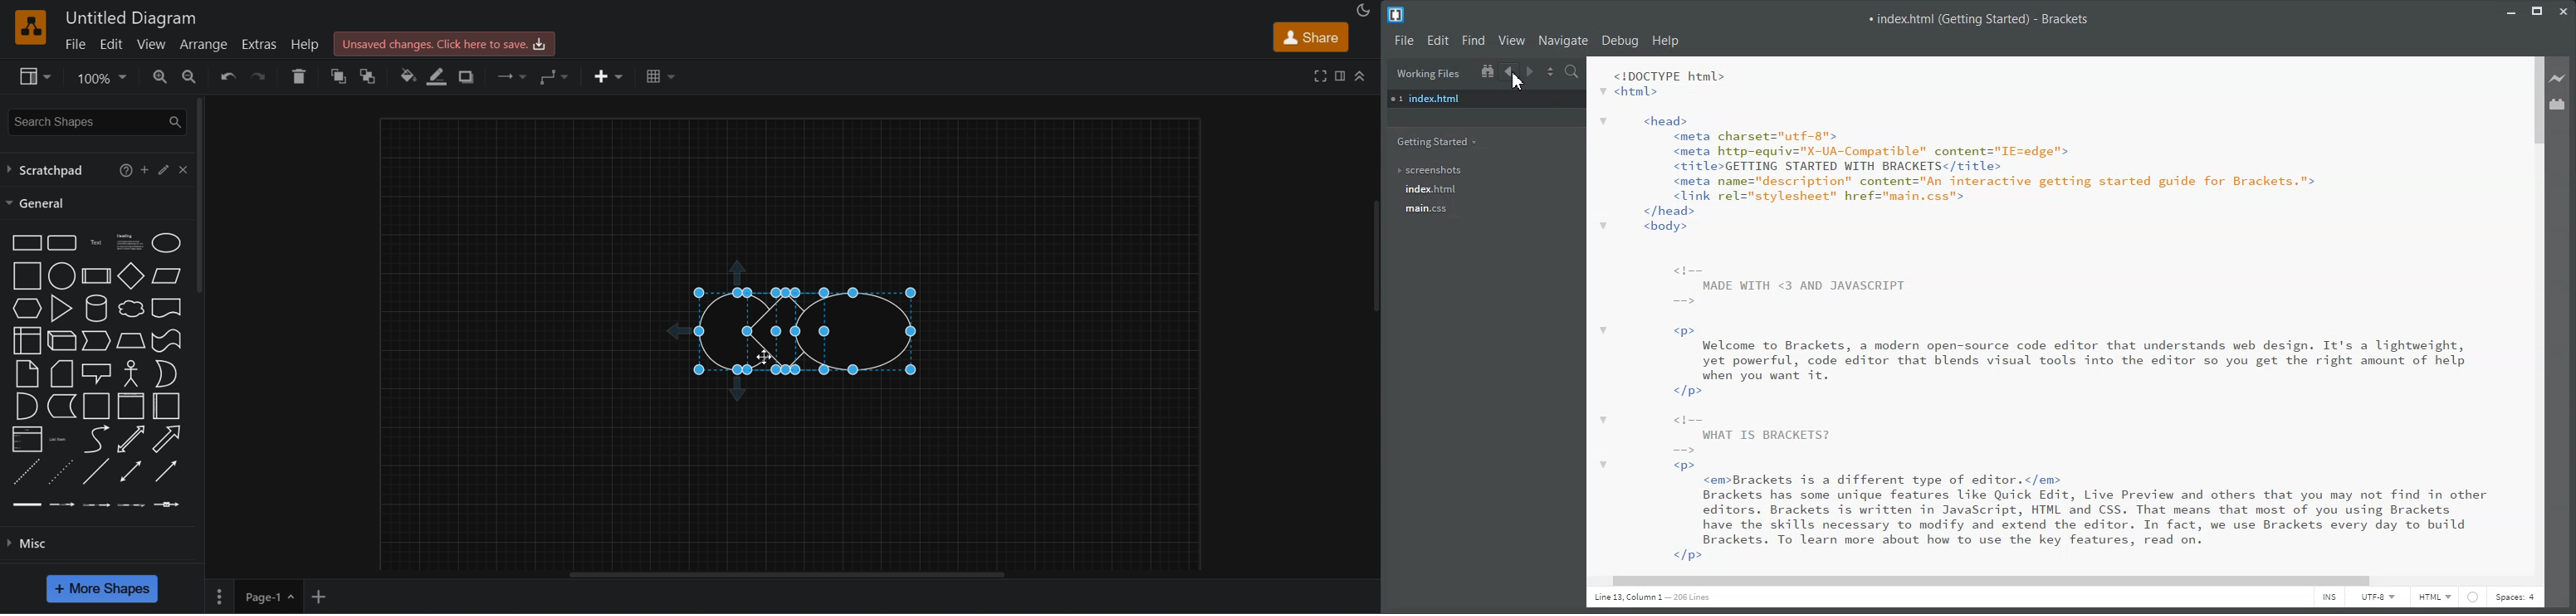 This screenshot has height=616, width=2576. I want to click on note, so click(26, 373).